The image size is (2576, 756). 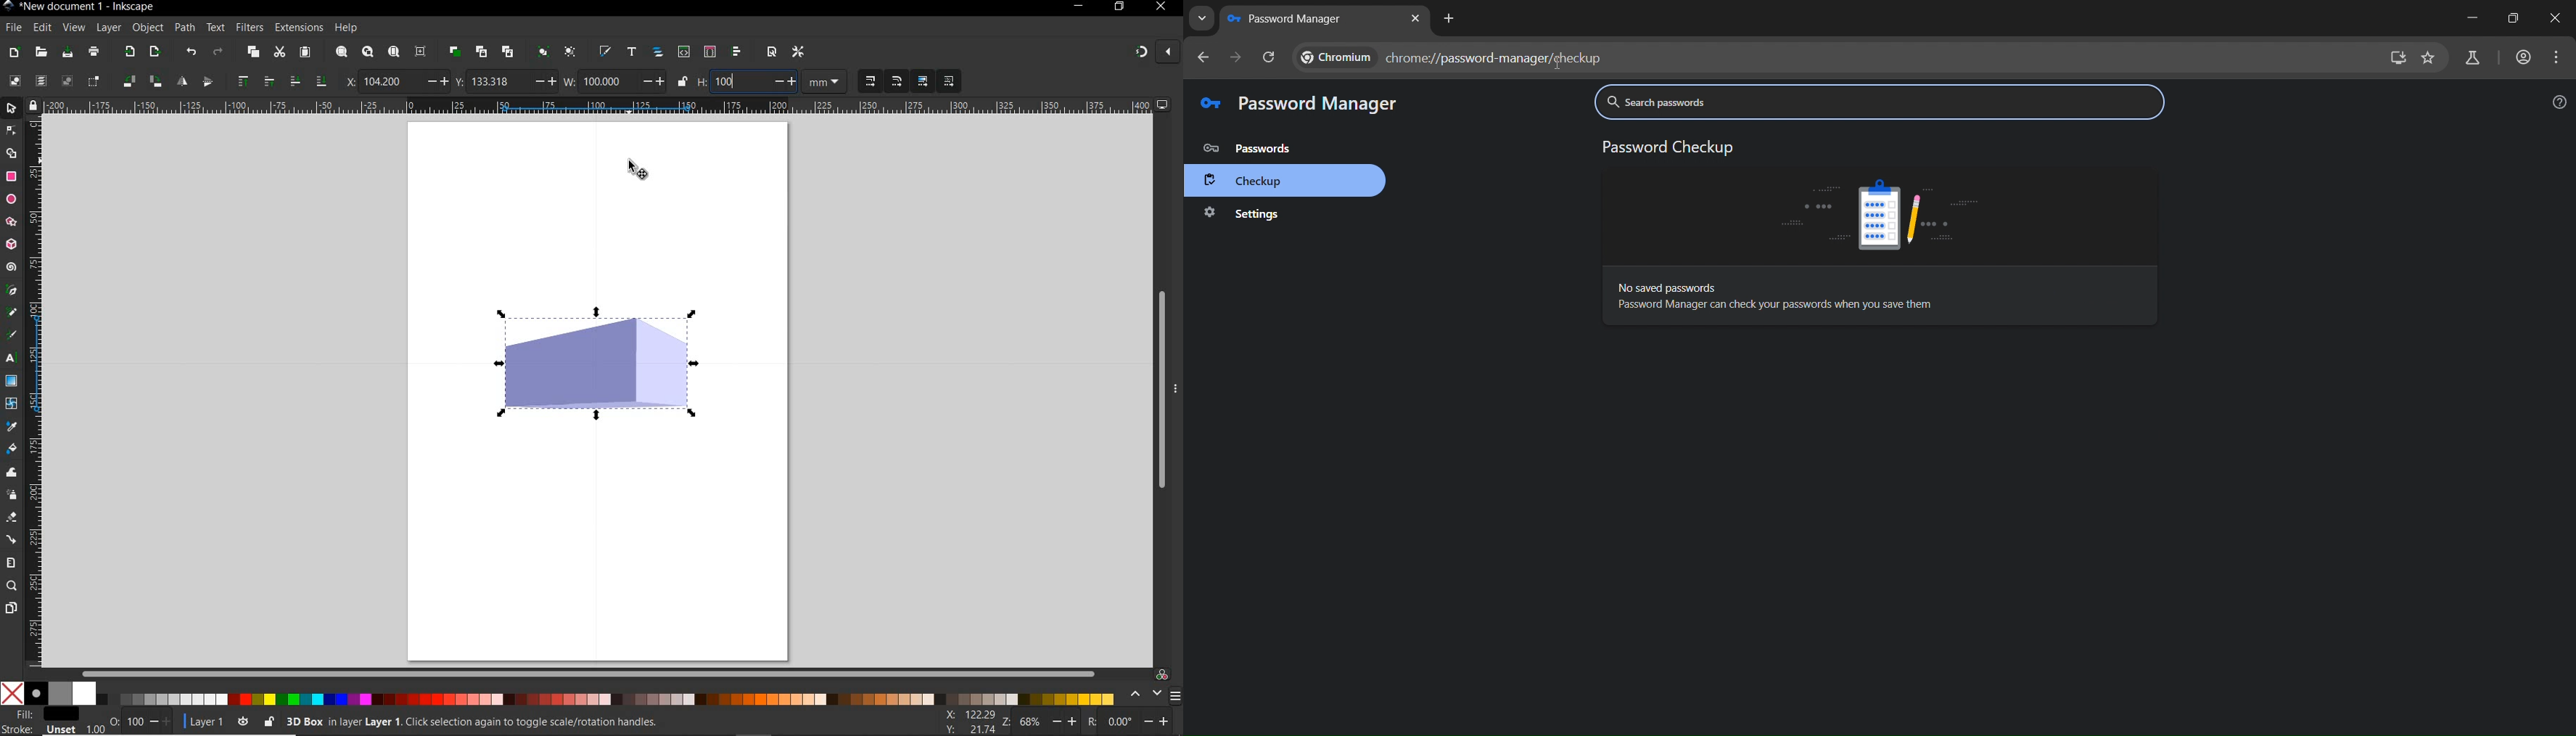 I want to click on increase/decrease, so click(x=1065, y=723).